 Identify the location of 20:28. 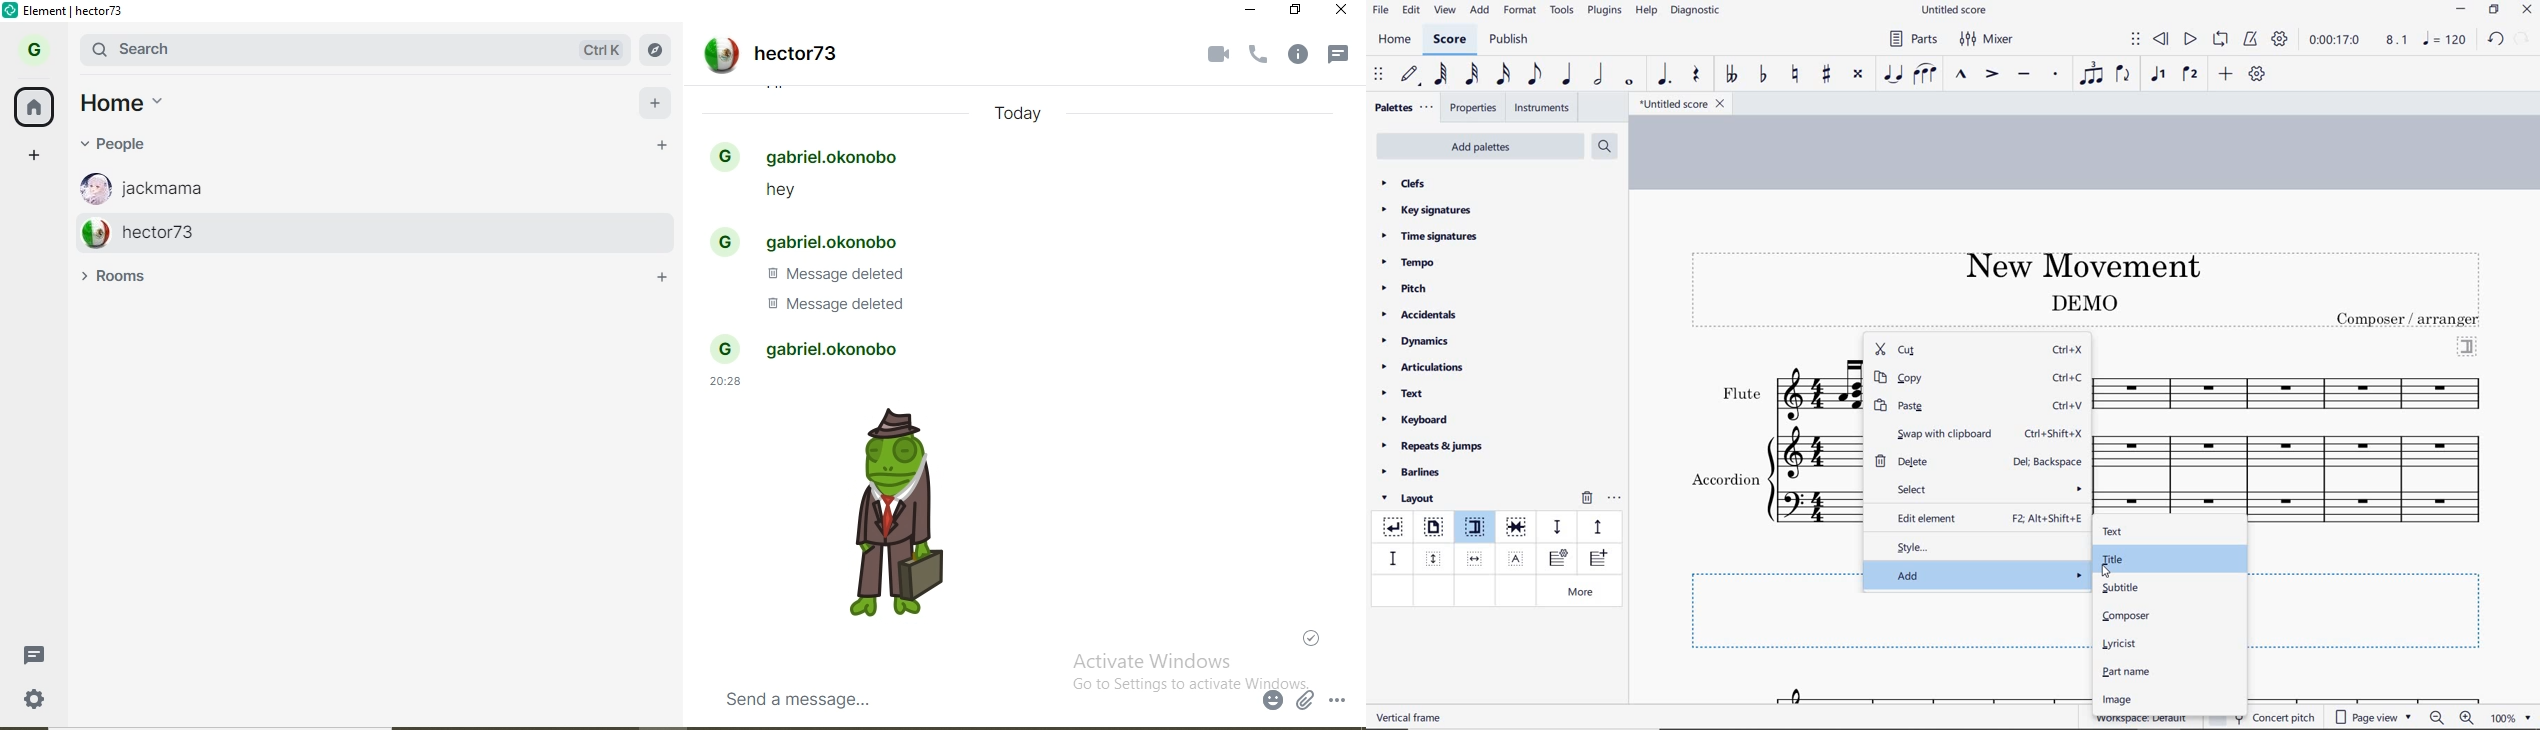
(723, 379).